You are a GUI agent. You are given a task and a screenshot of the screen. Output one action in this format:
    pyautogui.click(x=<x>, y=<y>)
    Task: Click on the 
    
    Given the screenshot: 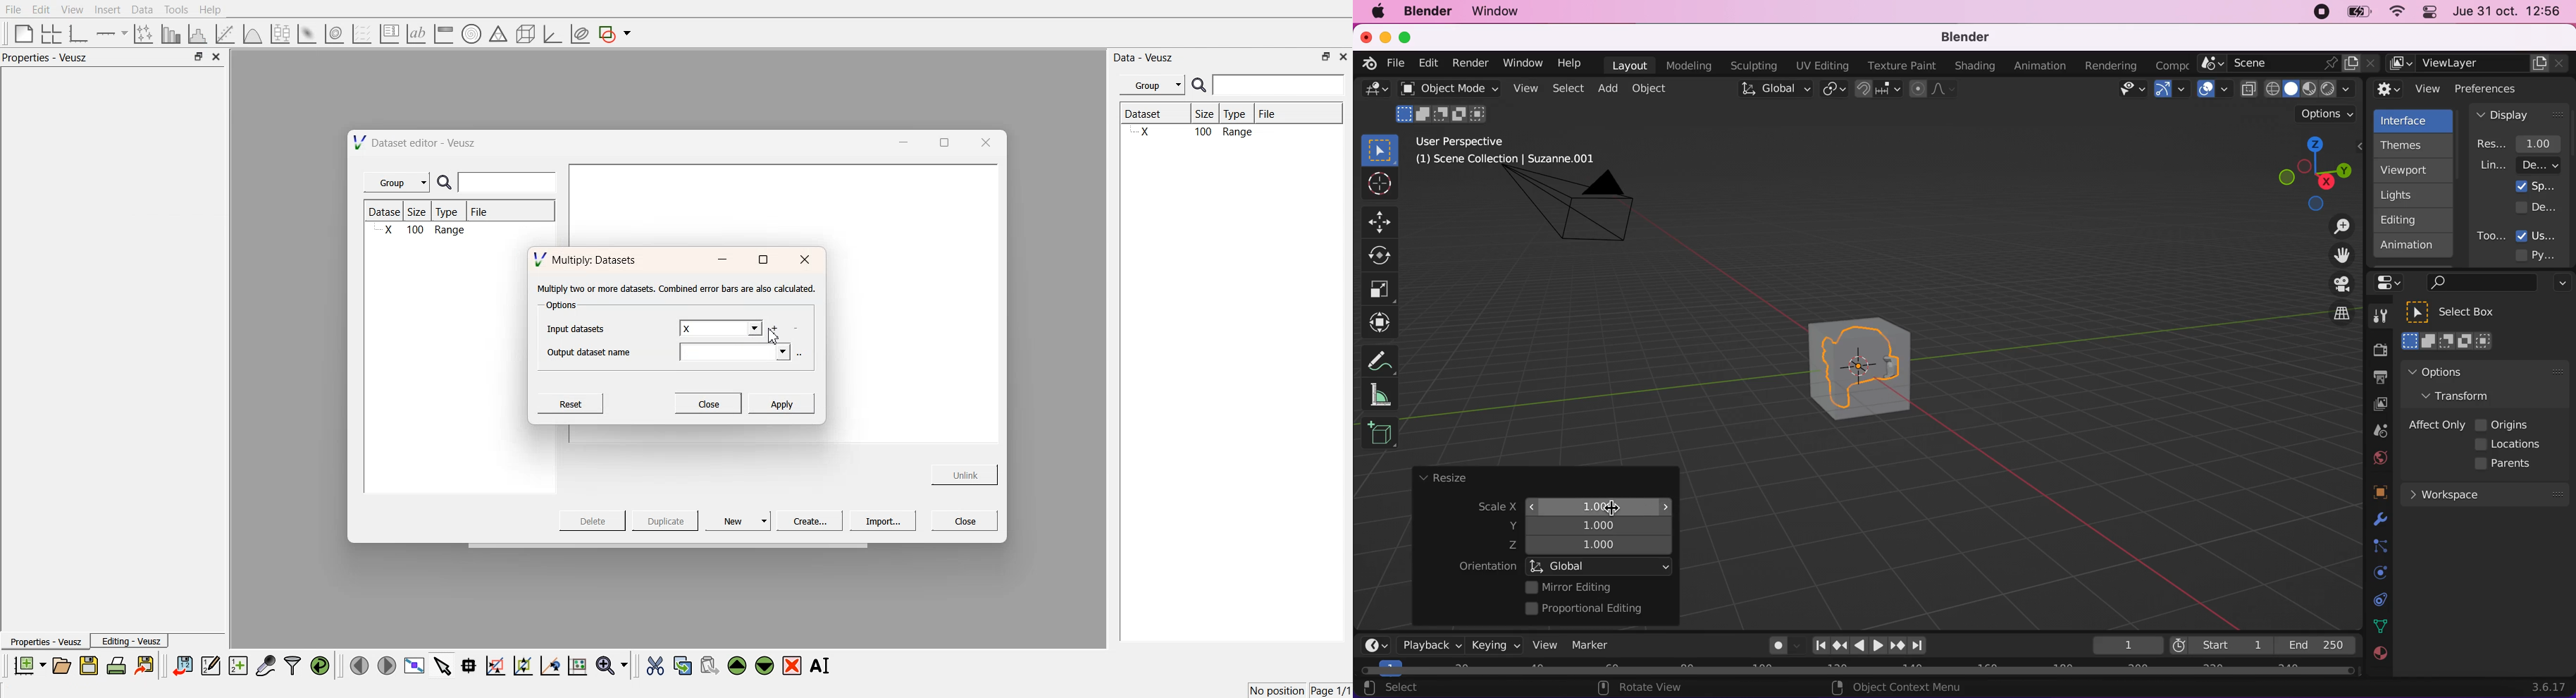 What is the action you would take?
    pyautogui.click(x=1378, y=184)
    